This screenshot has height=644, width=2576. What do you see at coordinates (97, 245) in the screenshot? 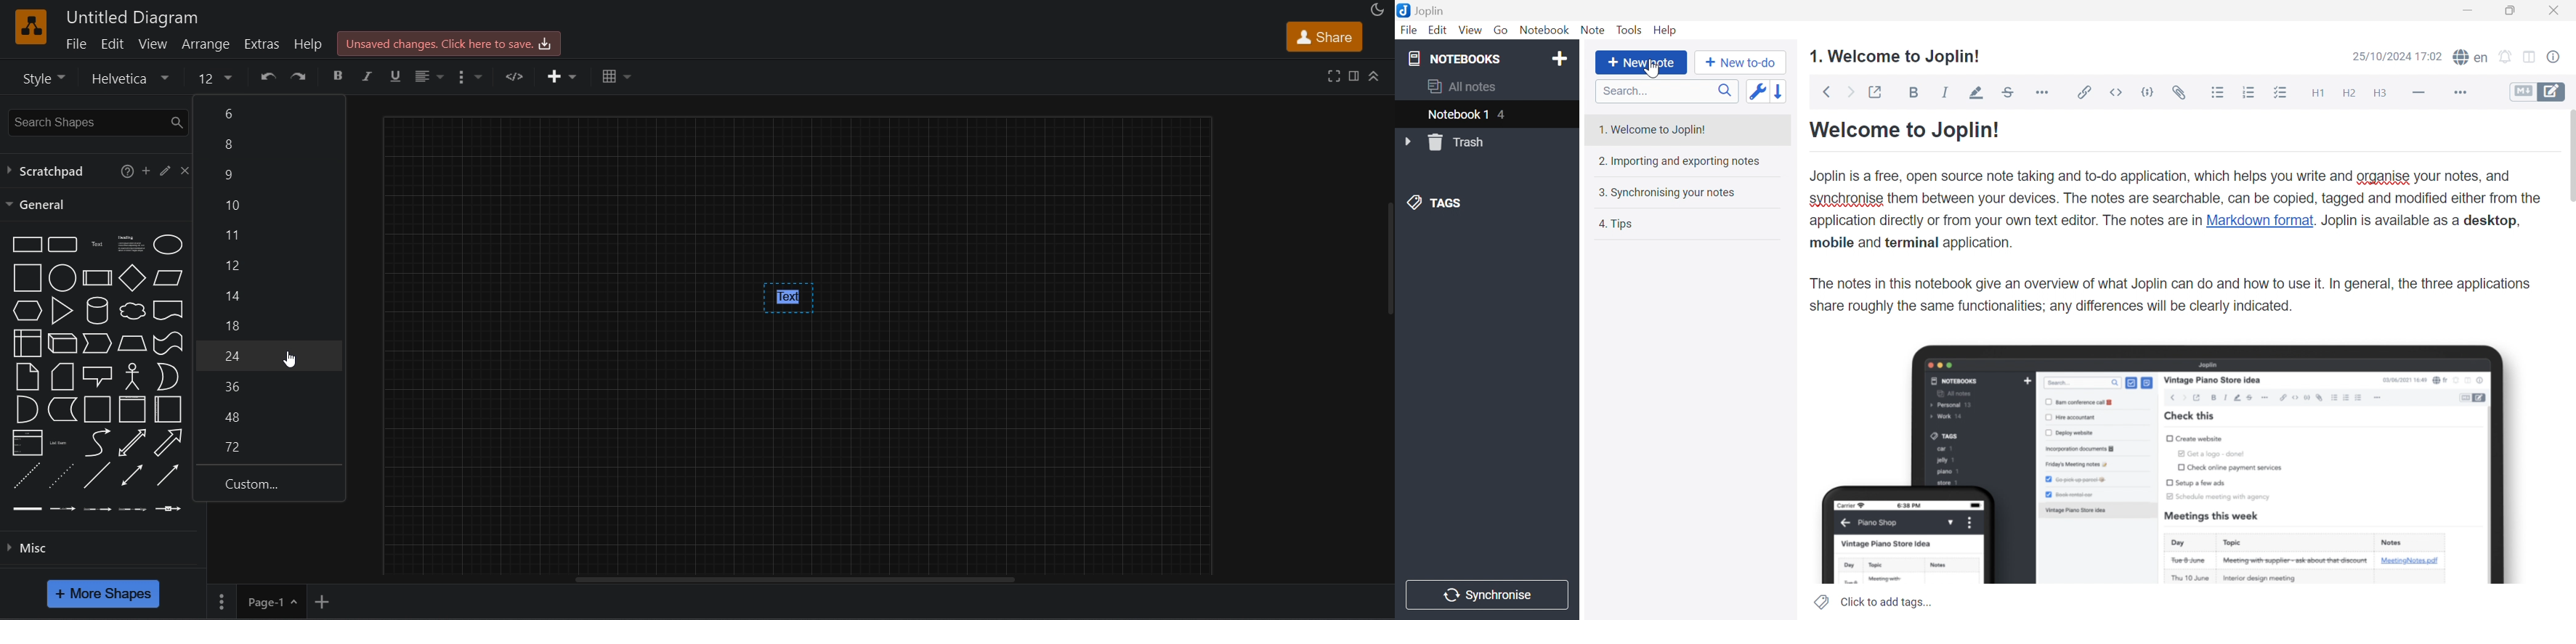
I see `Text` at bounding box center [97, 245].